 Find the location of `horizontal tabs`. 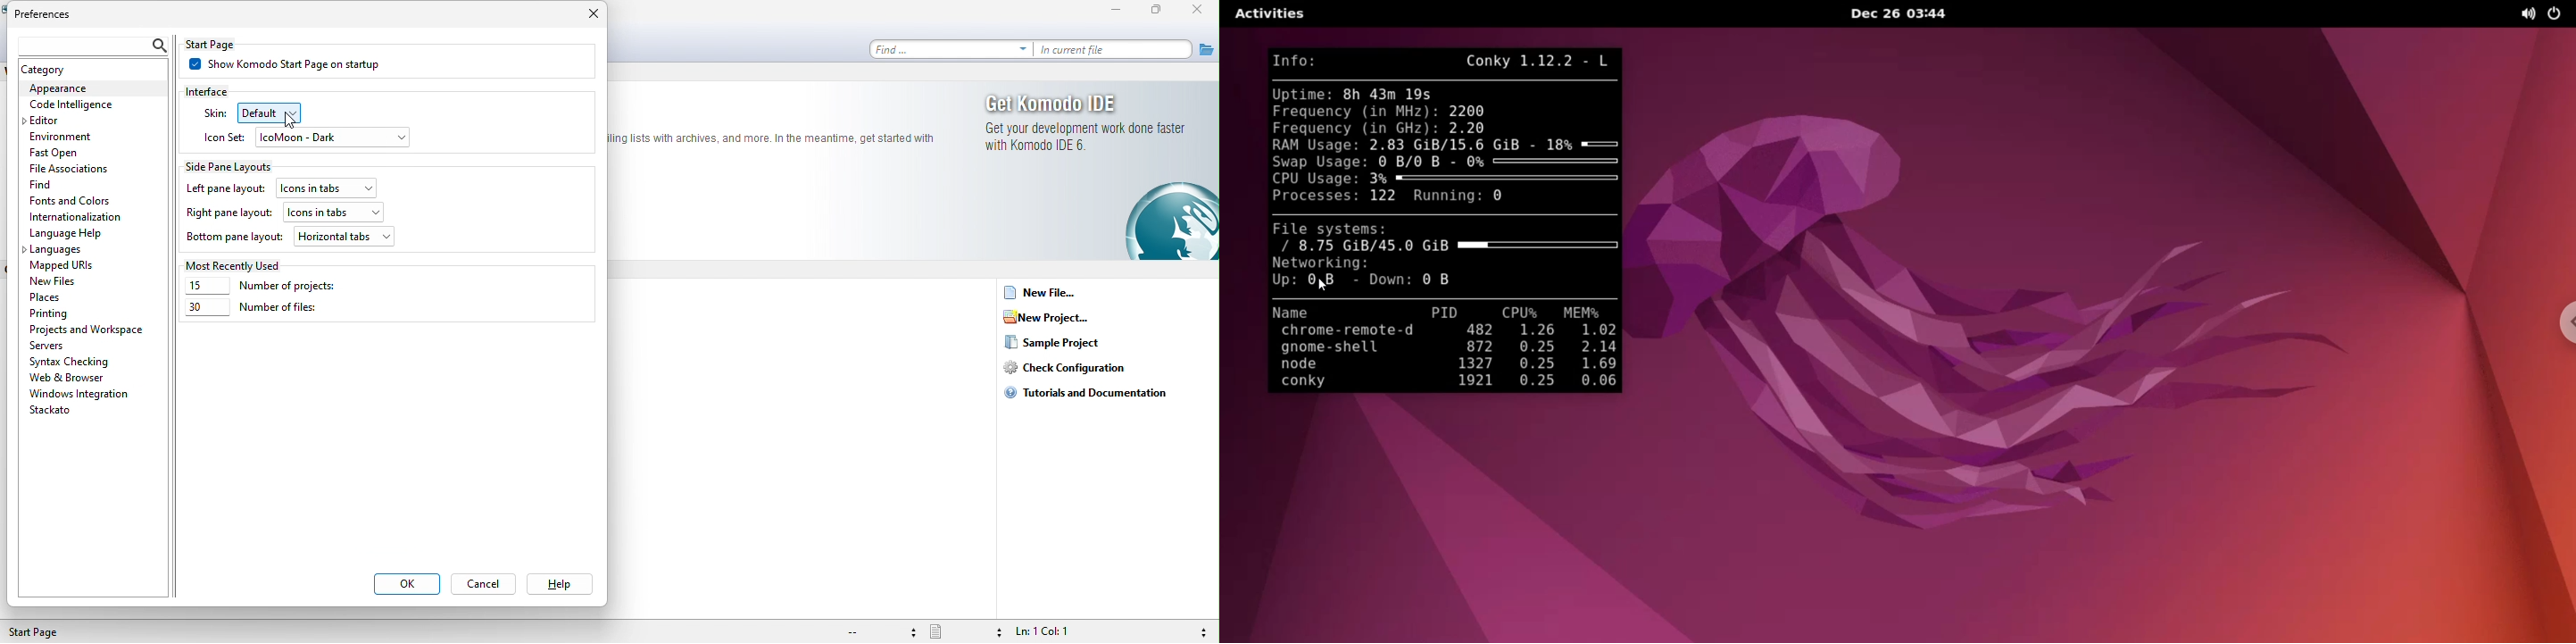

horizontal tabs is located at coordinates (345, 236).